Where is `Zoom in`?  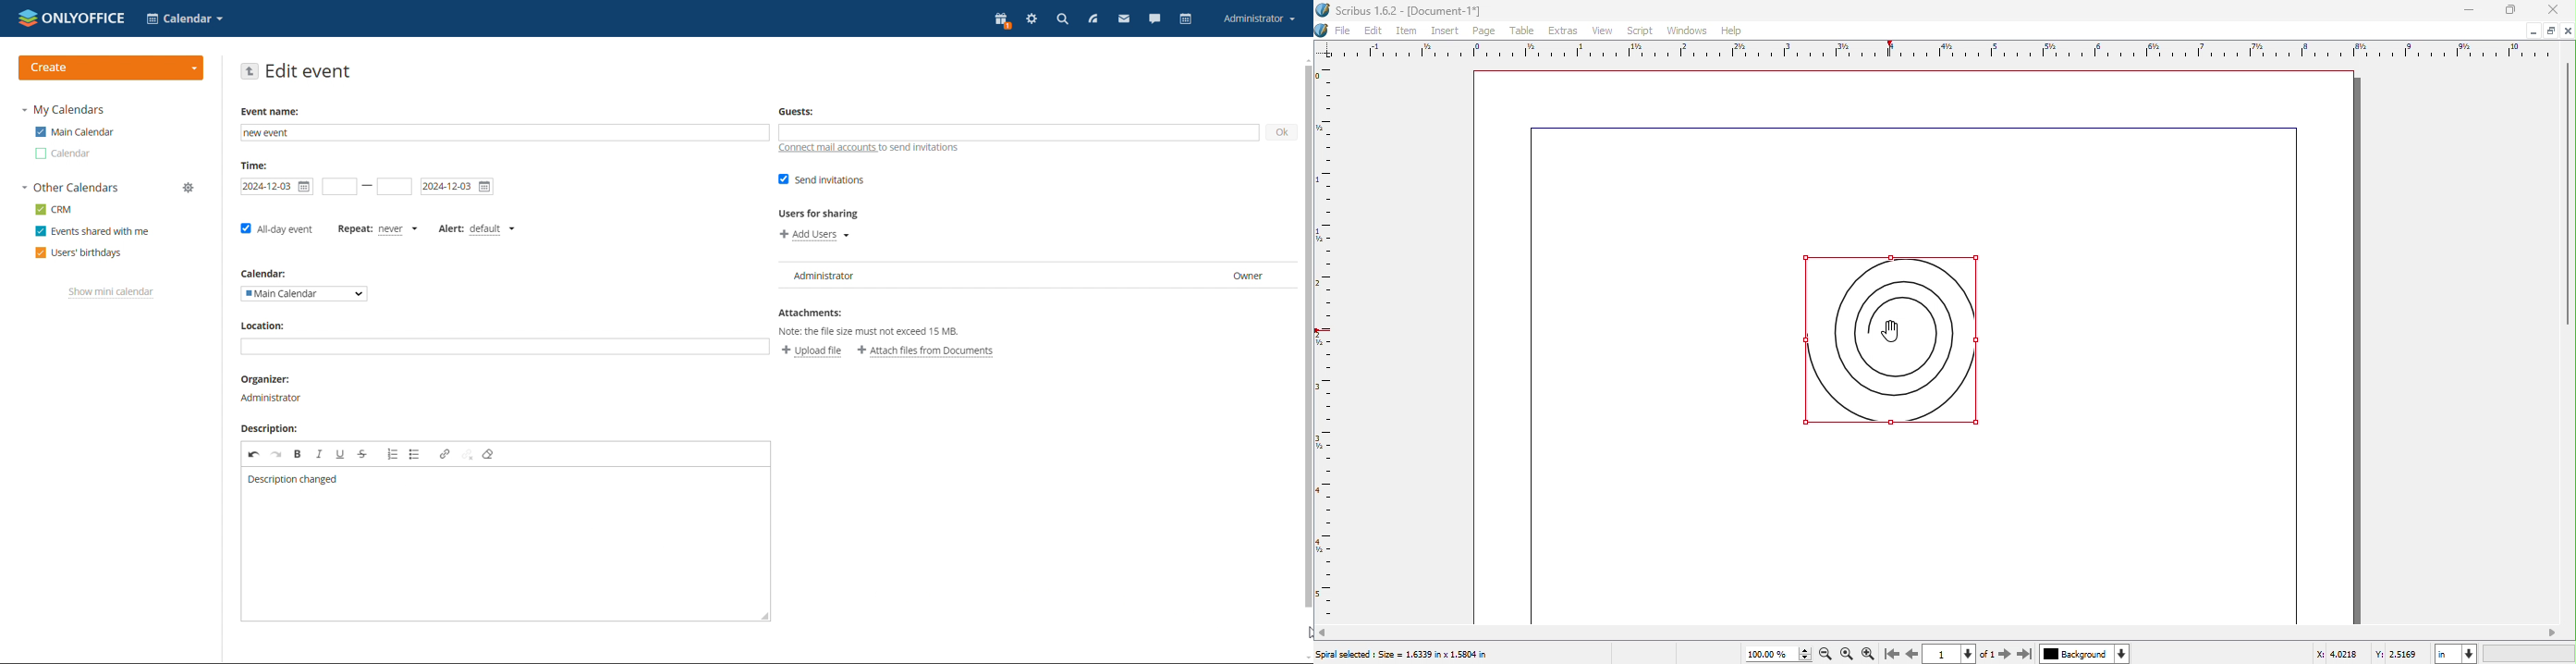
Zoom in is located at coordinates (1870, 654).